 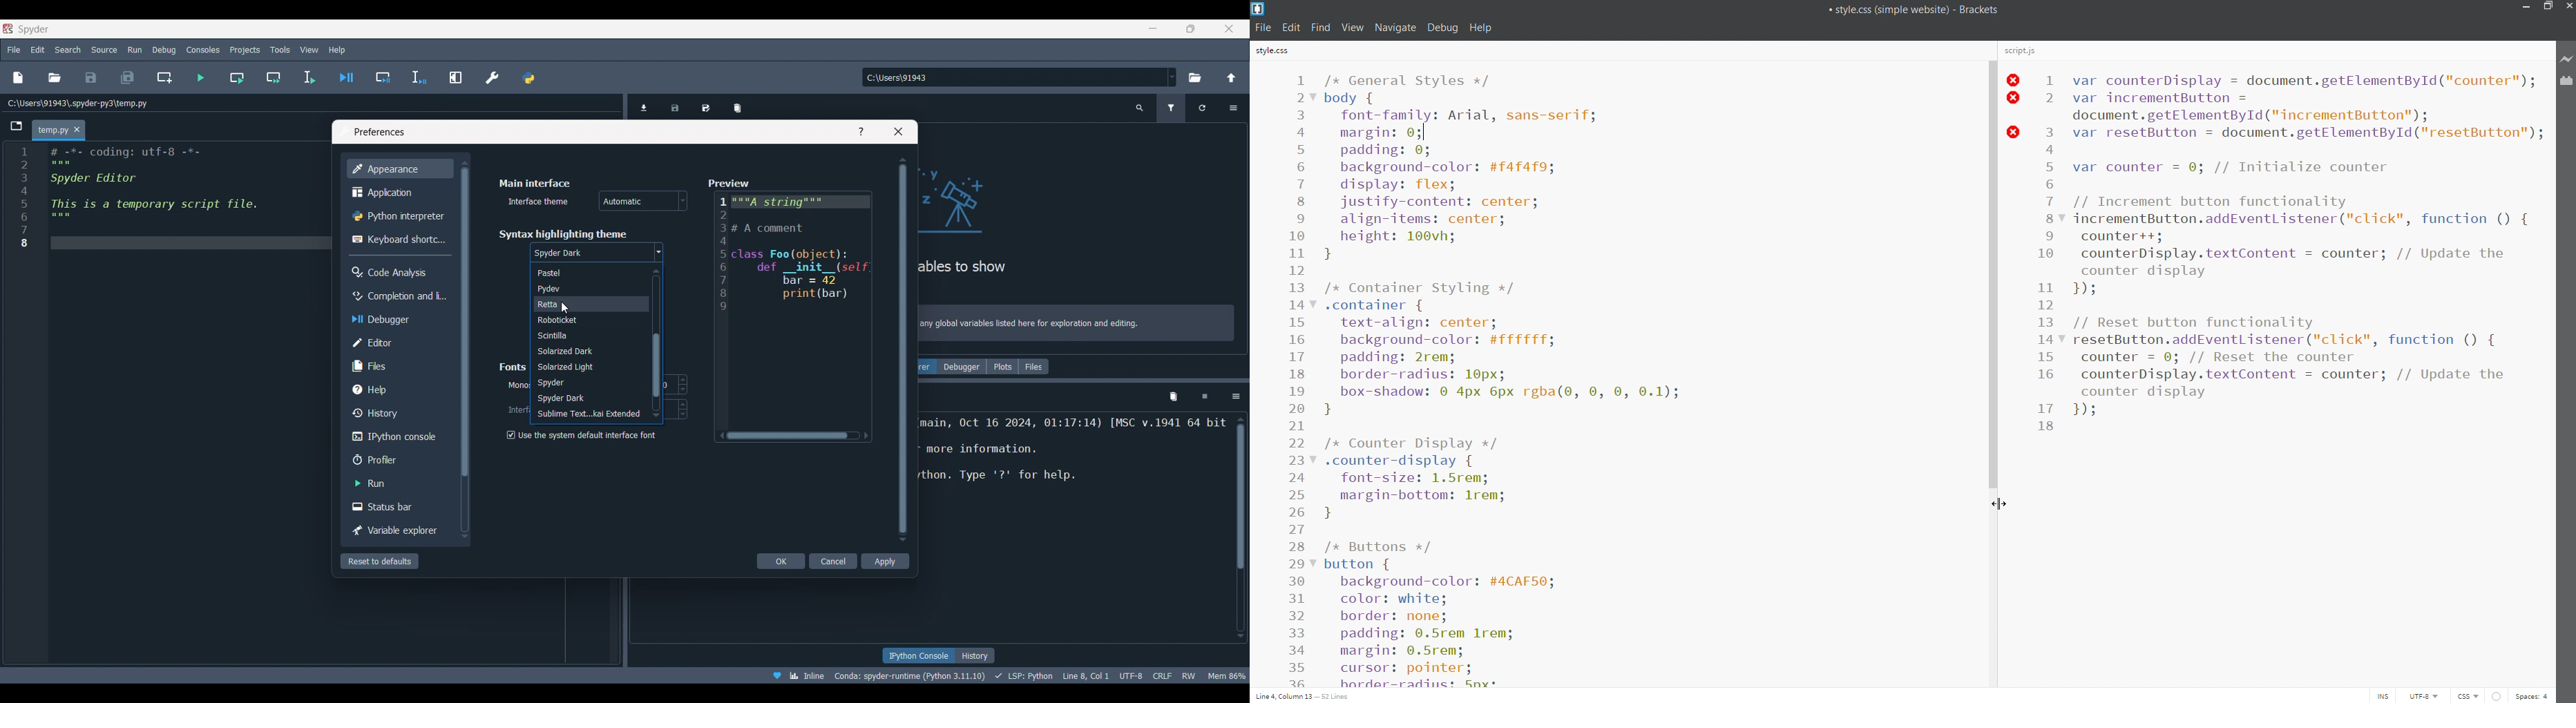 What do you see at coordinates (643, 201) in the screenshot?
I see `Interface Theme options` at bounding box center [643, 201].